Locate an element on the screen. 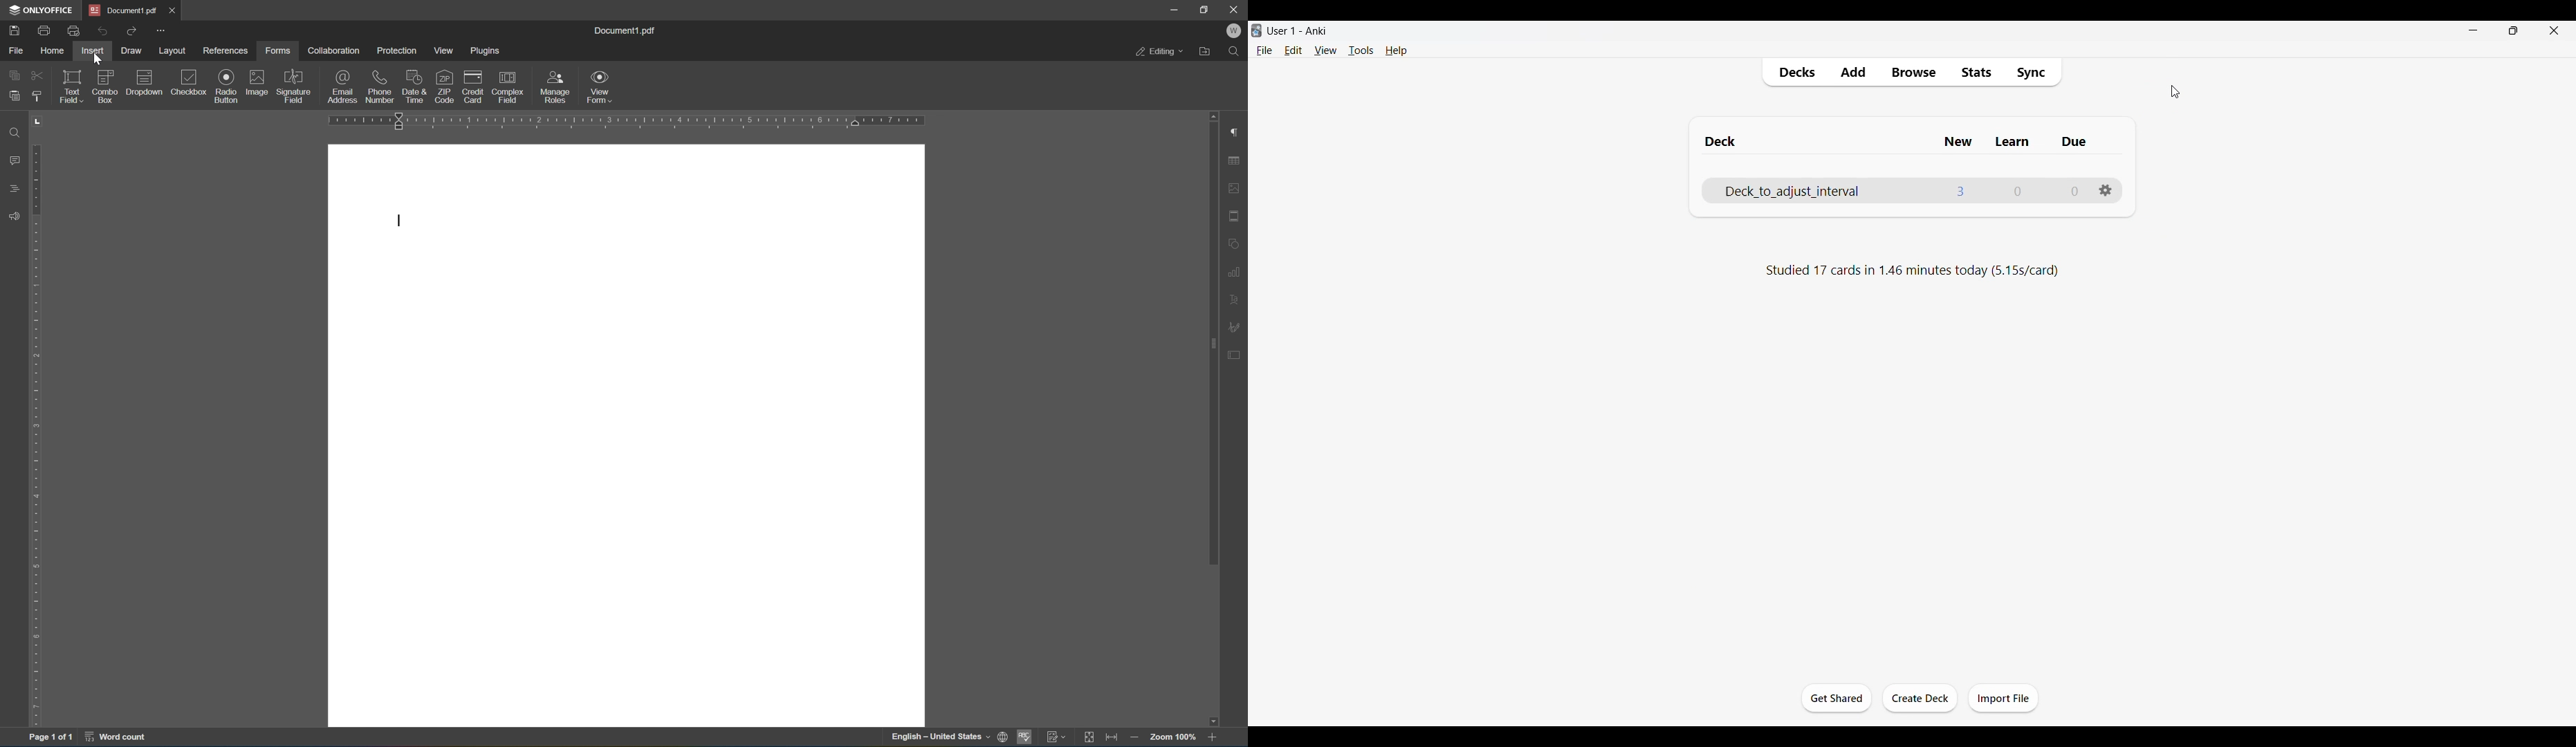  protection is located at coordinates (397, 51).